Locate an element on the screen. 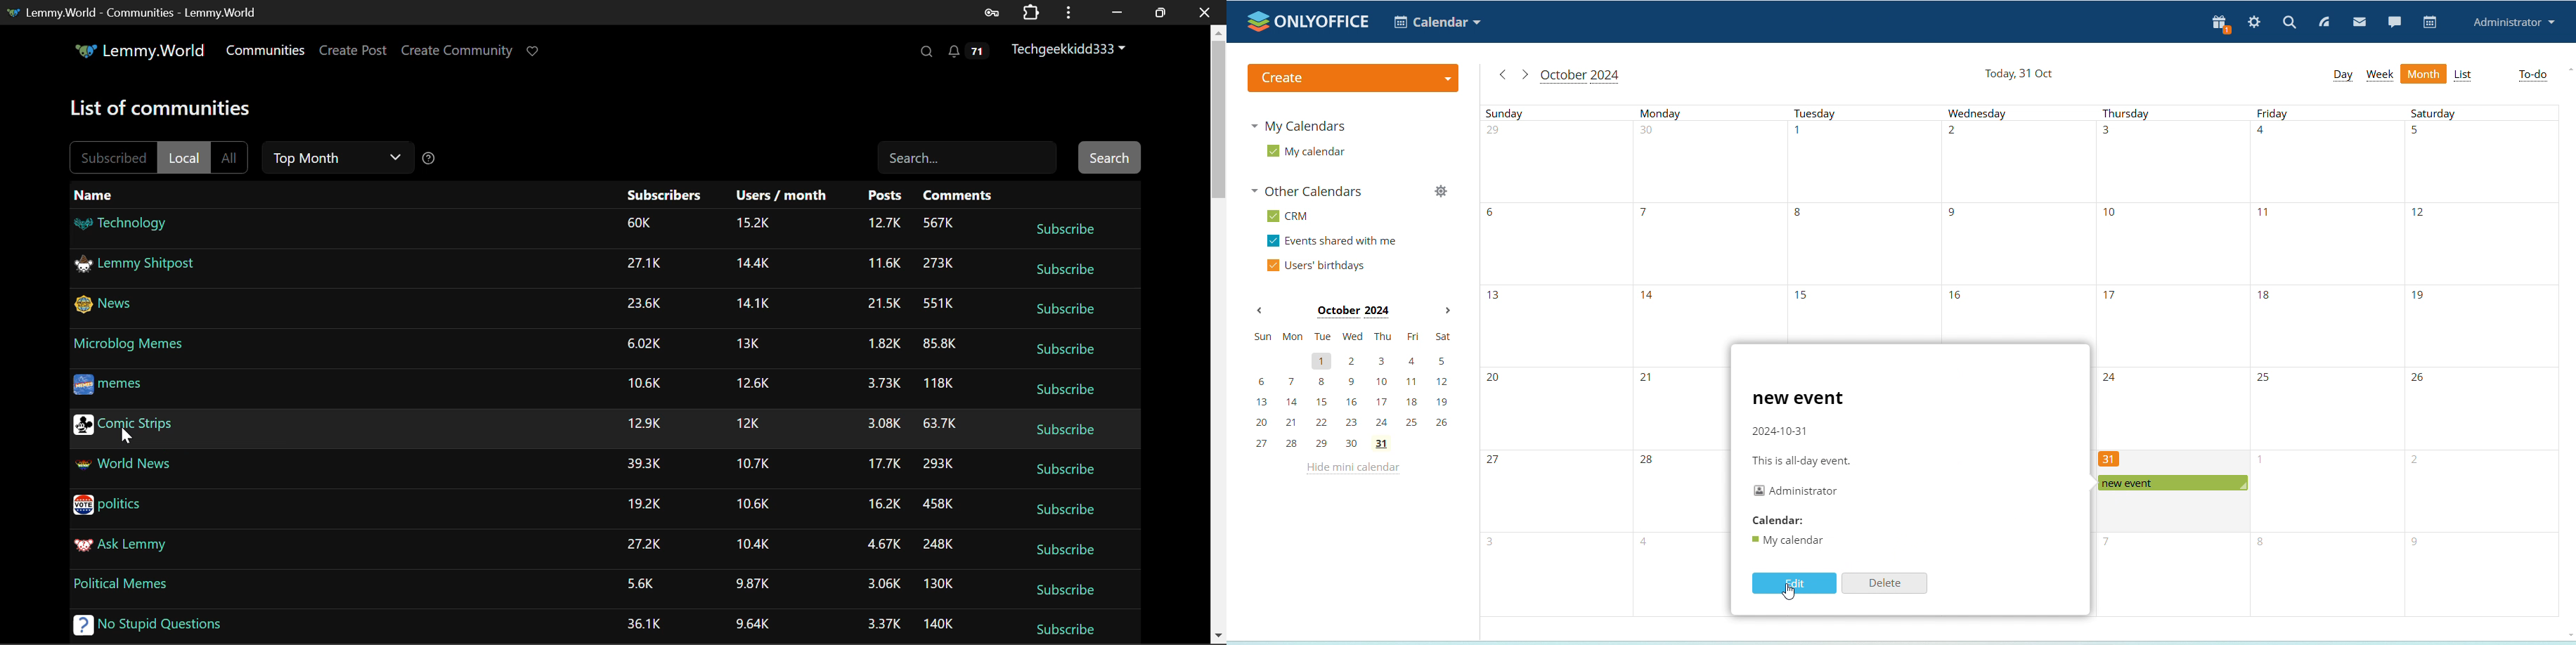 This screenshot has width=2576, height=672. 15.2K is located at coordinates (754, 226).